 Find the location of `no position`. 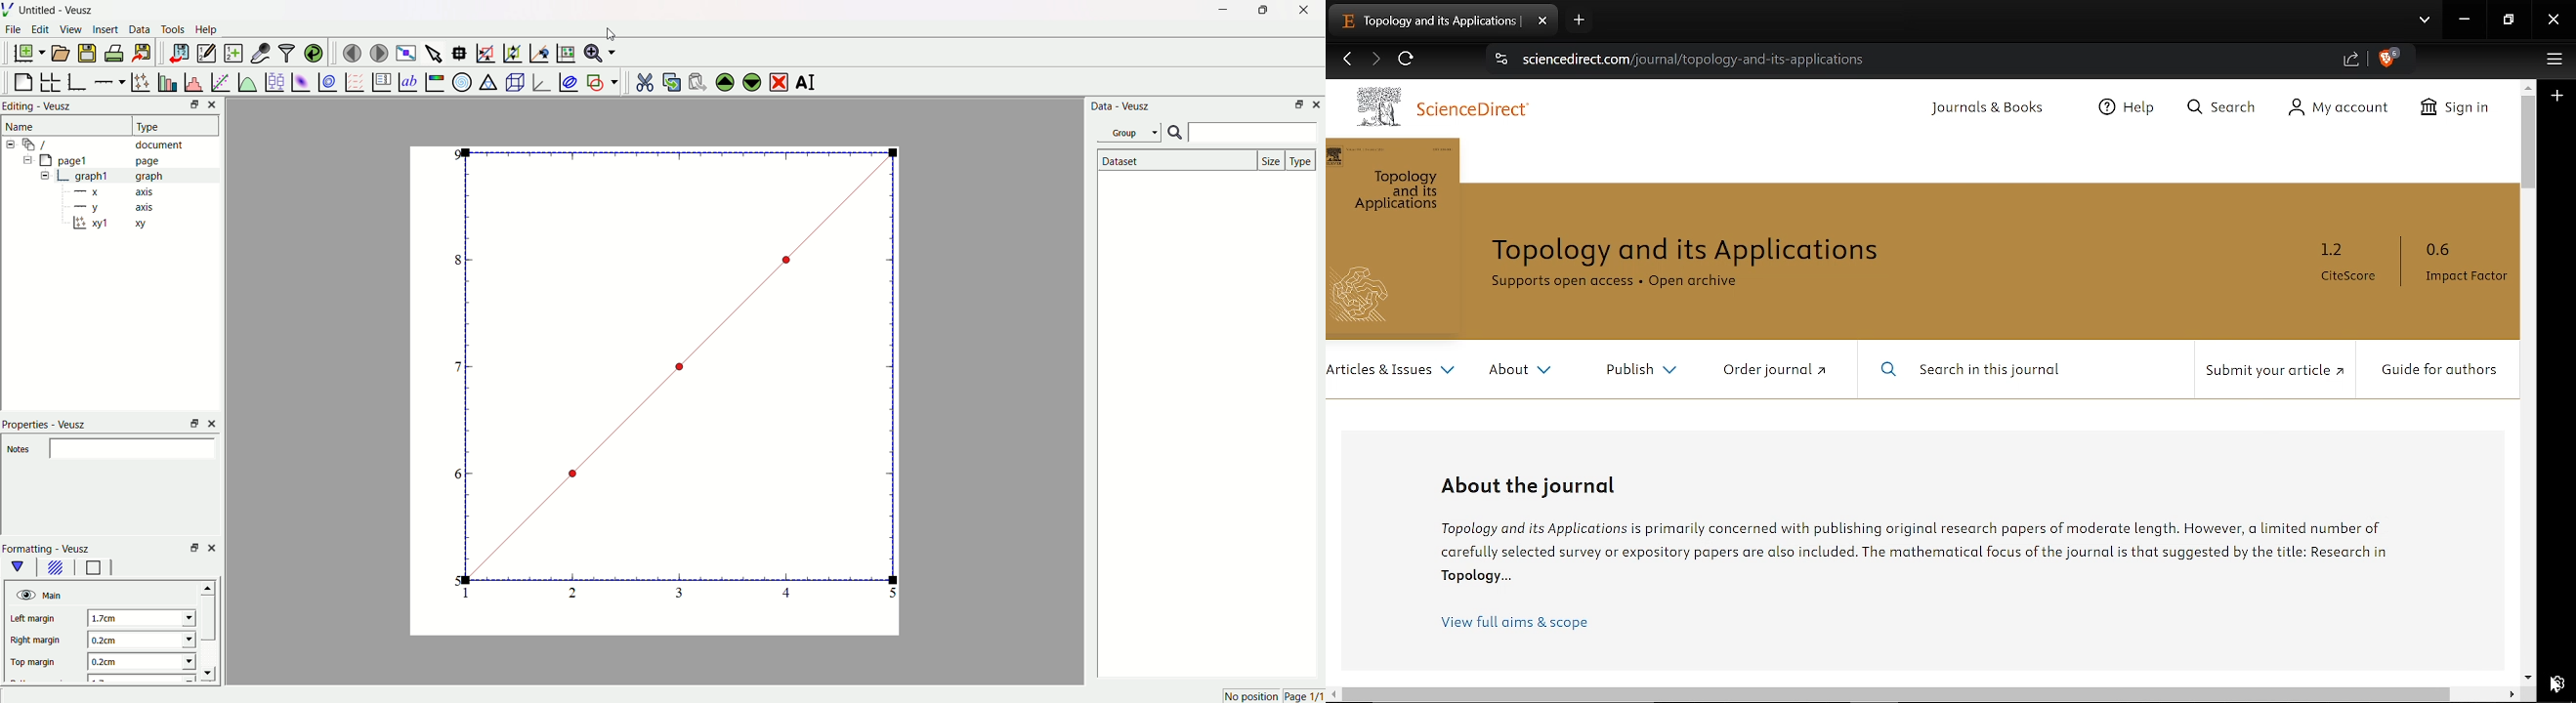

no position is located at coordinates (1251, 696).